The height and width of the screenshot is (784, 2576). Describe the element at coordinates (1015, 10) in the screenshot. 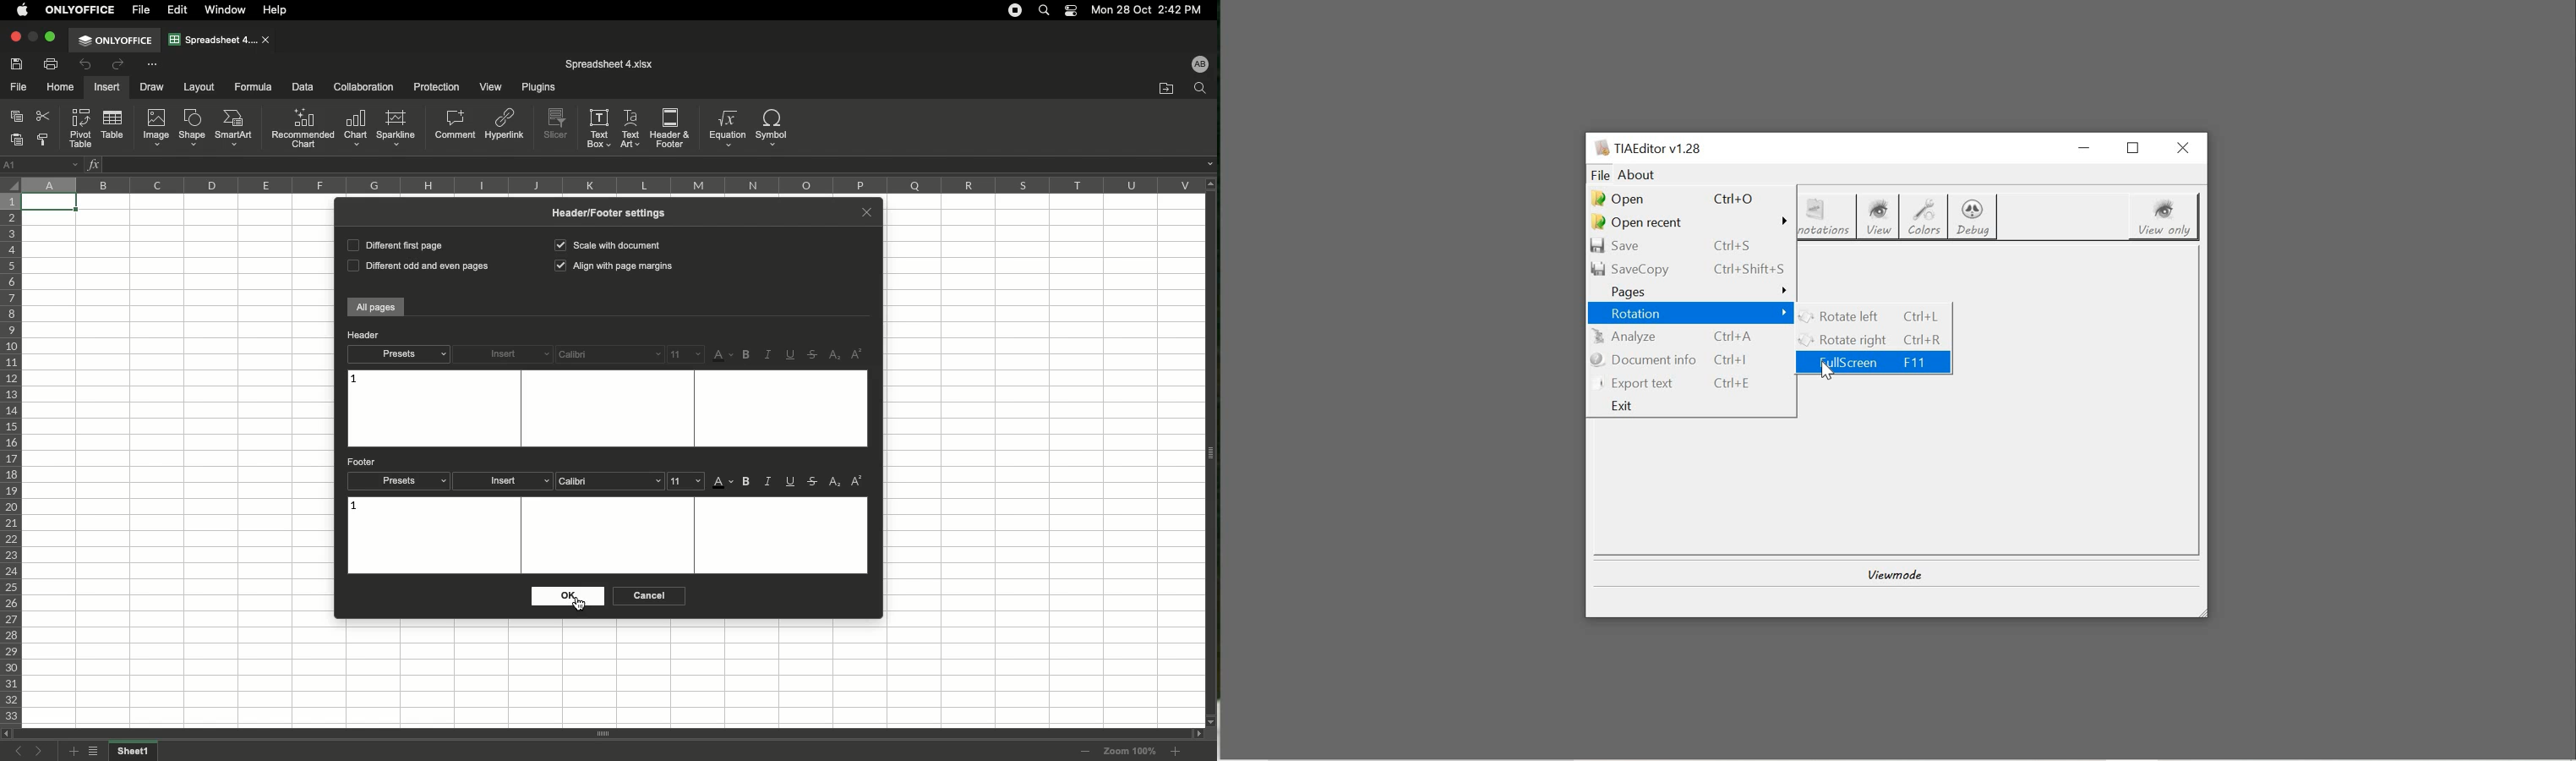

I see `Recording` at that location.